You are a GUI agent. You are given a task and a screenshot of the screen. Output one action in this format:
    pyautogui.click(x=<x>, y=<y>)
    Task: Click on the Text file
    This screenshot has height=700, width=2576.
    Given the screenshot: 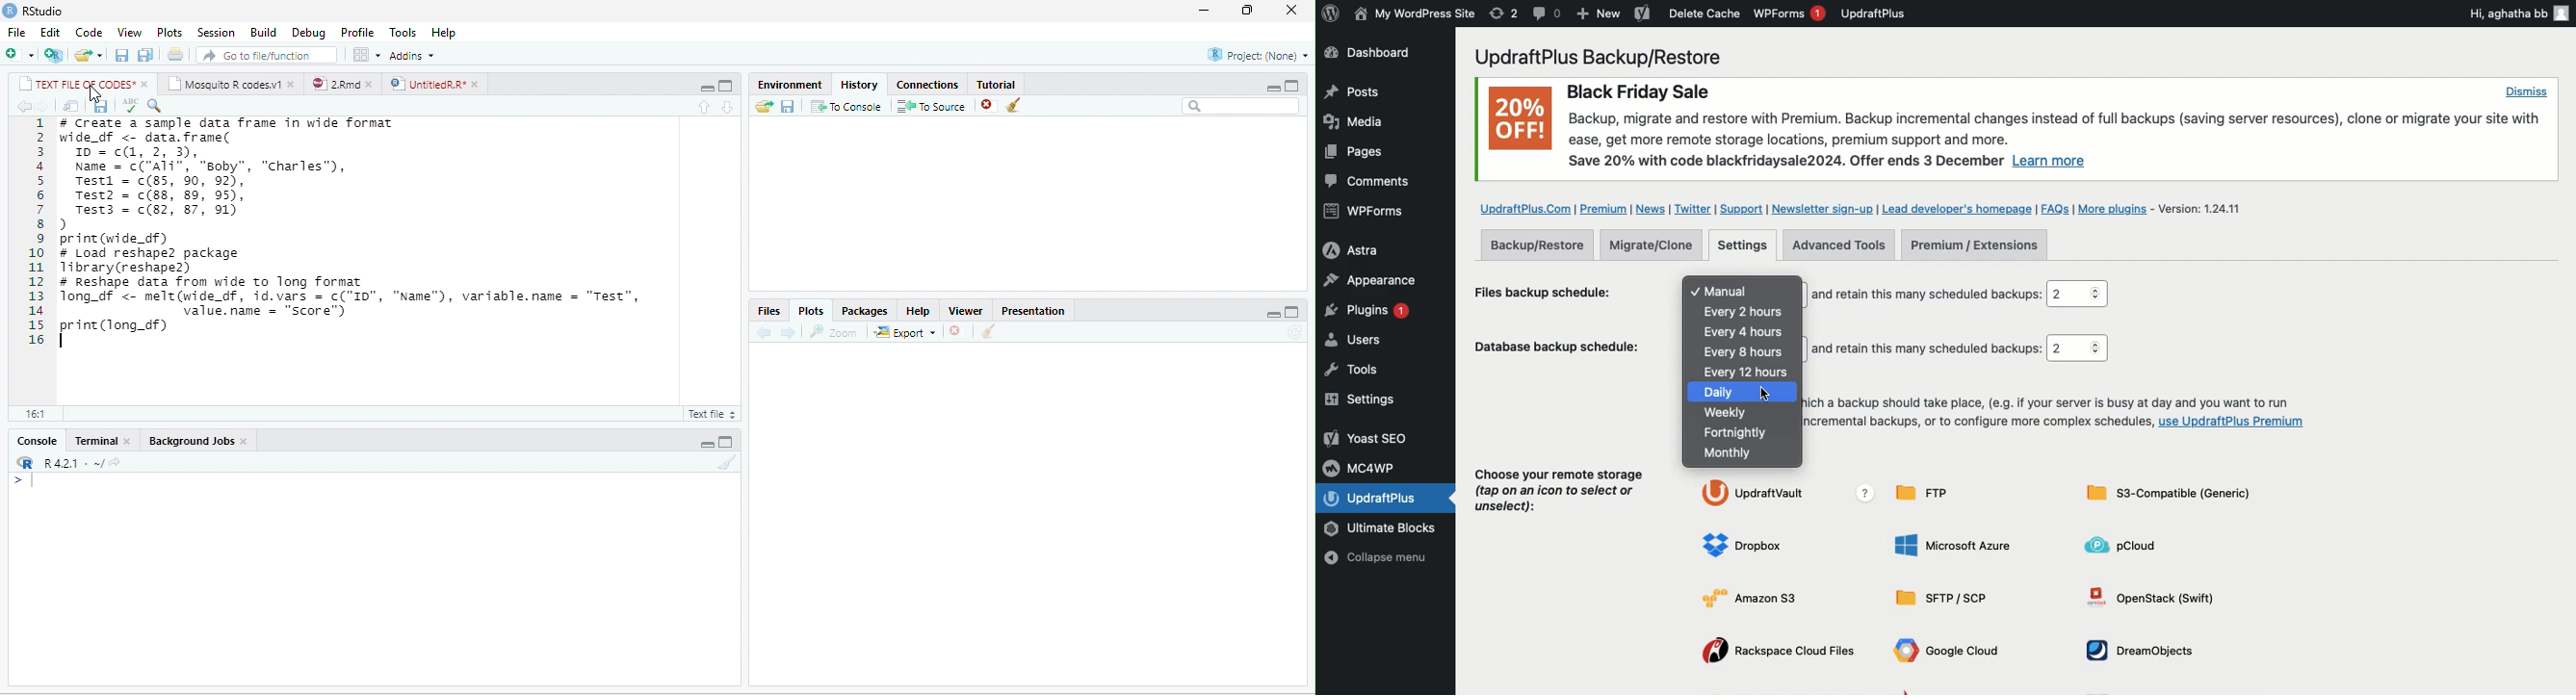 What is the action you would take?
    pyautogui.click(x=710, y=413)
    